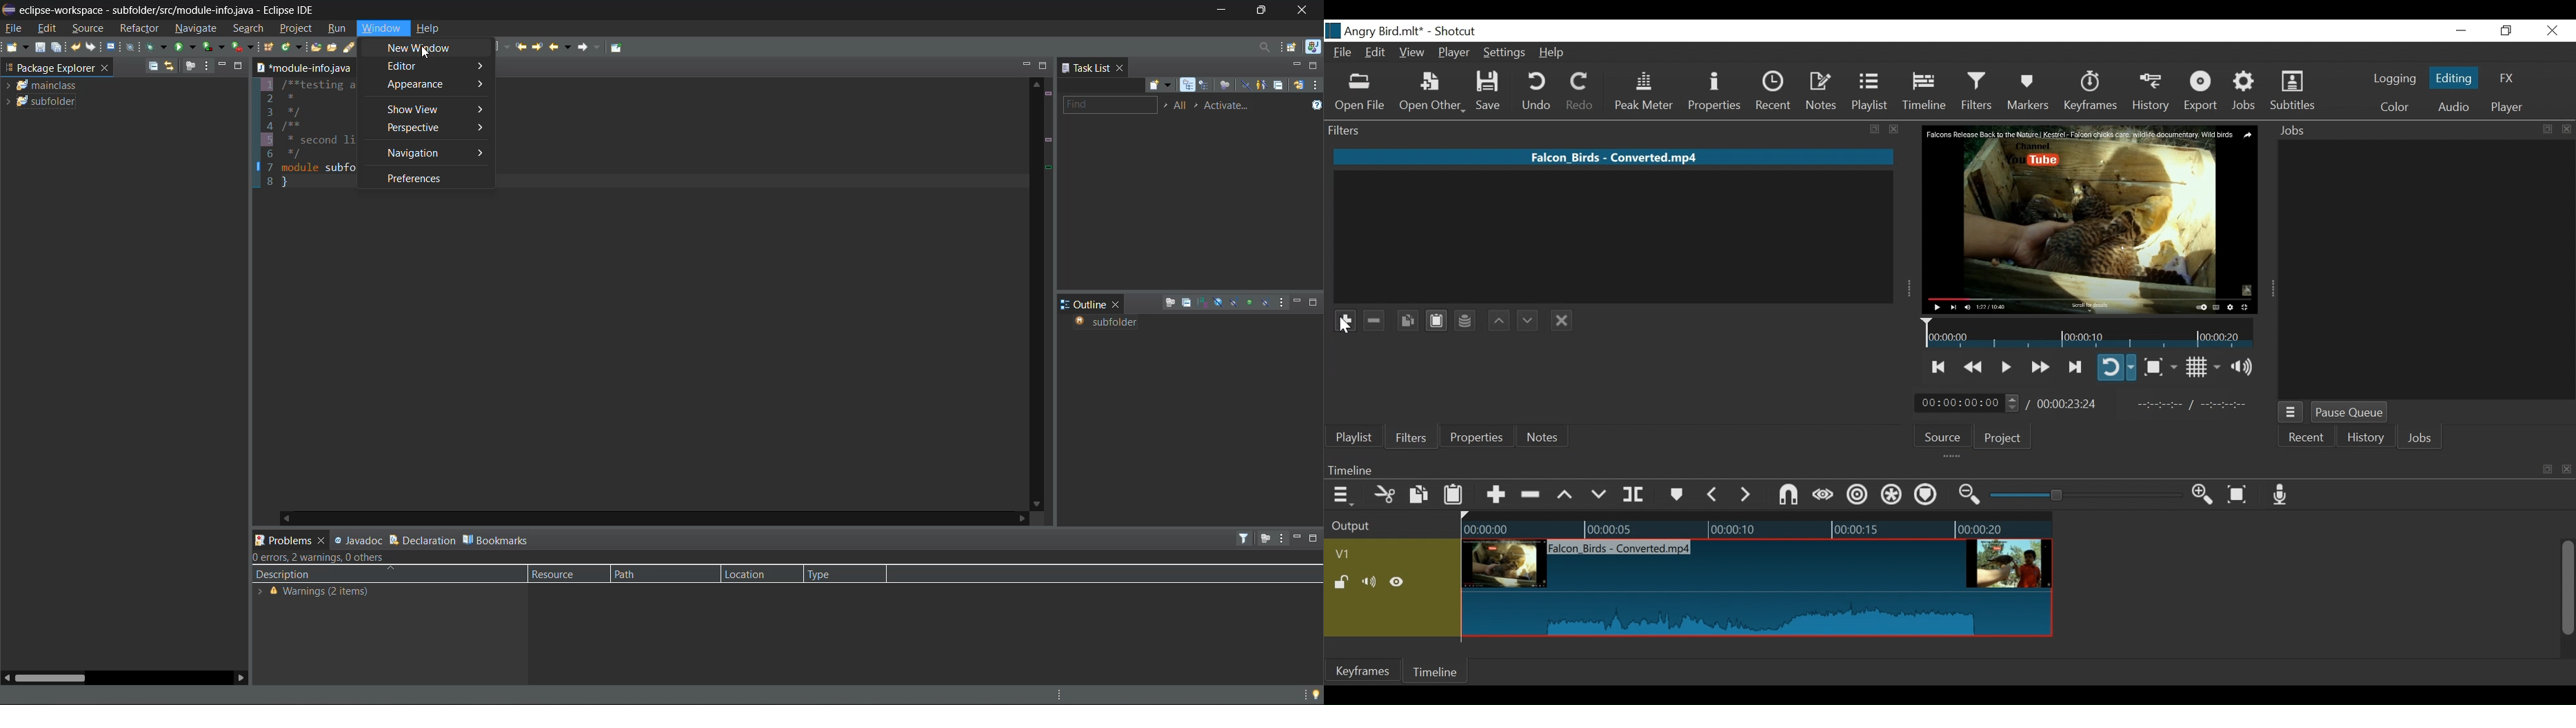 The image size is (2576, 728). I want to click on Move Filter up, so click(1498, 320).